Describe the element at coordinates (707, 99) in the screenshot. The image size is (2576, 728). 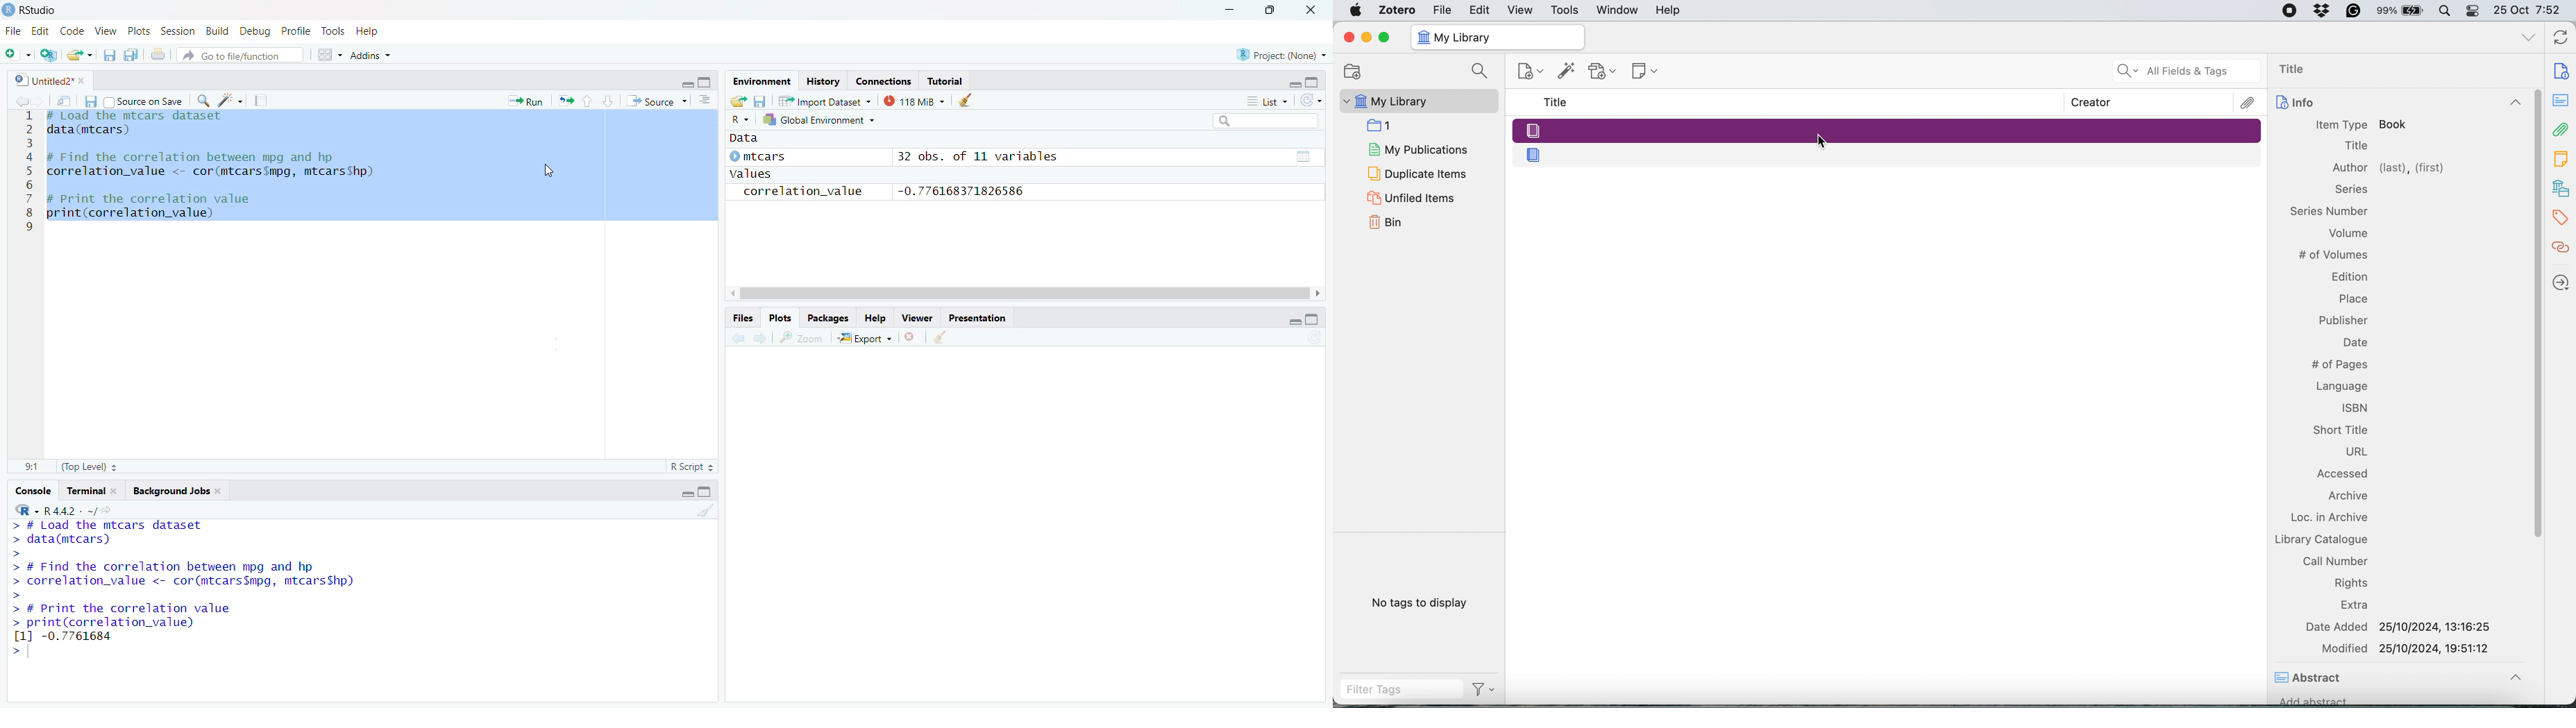
I see `Show document outline (Ctrl + Shift + O)` at that location.